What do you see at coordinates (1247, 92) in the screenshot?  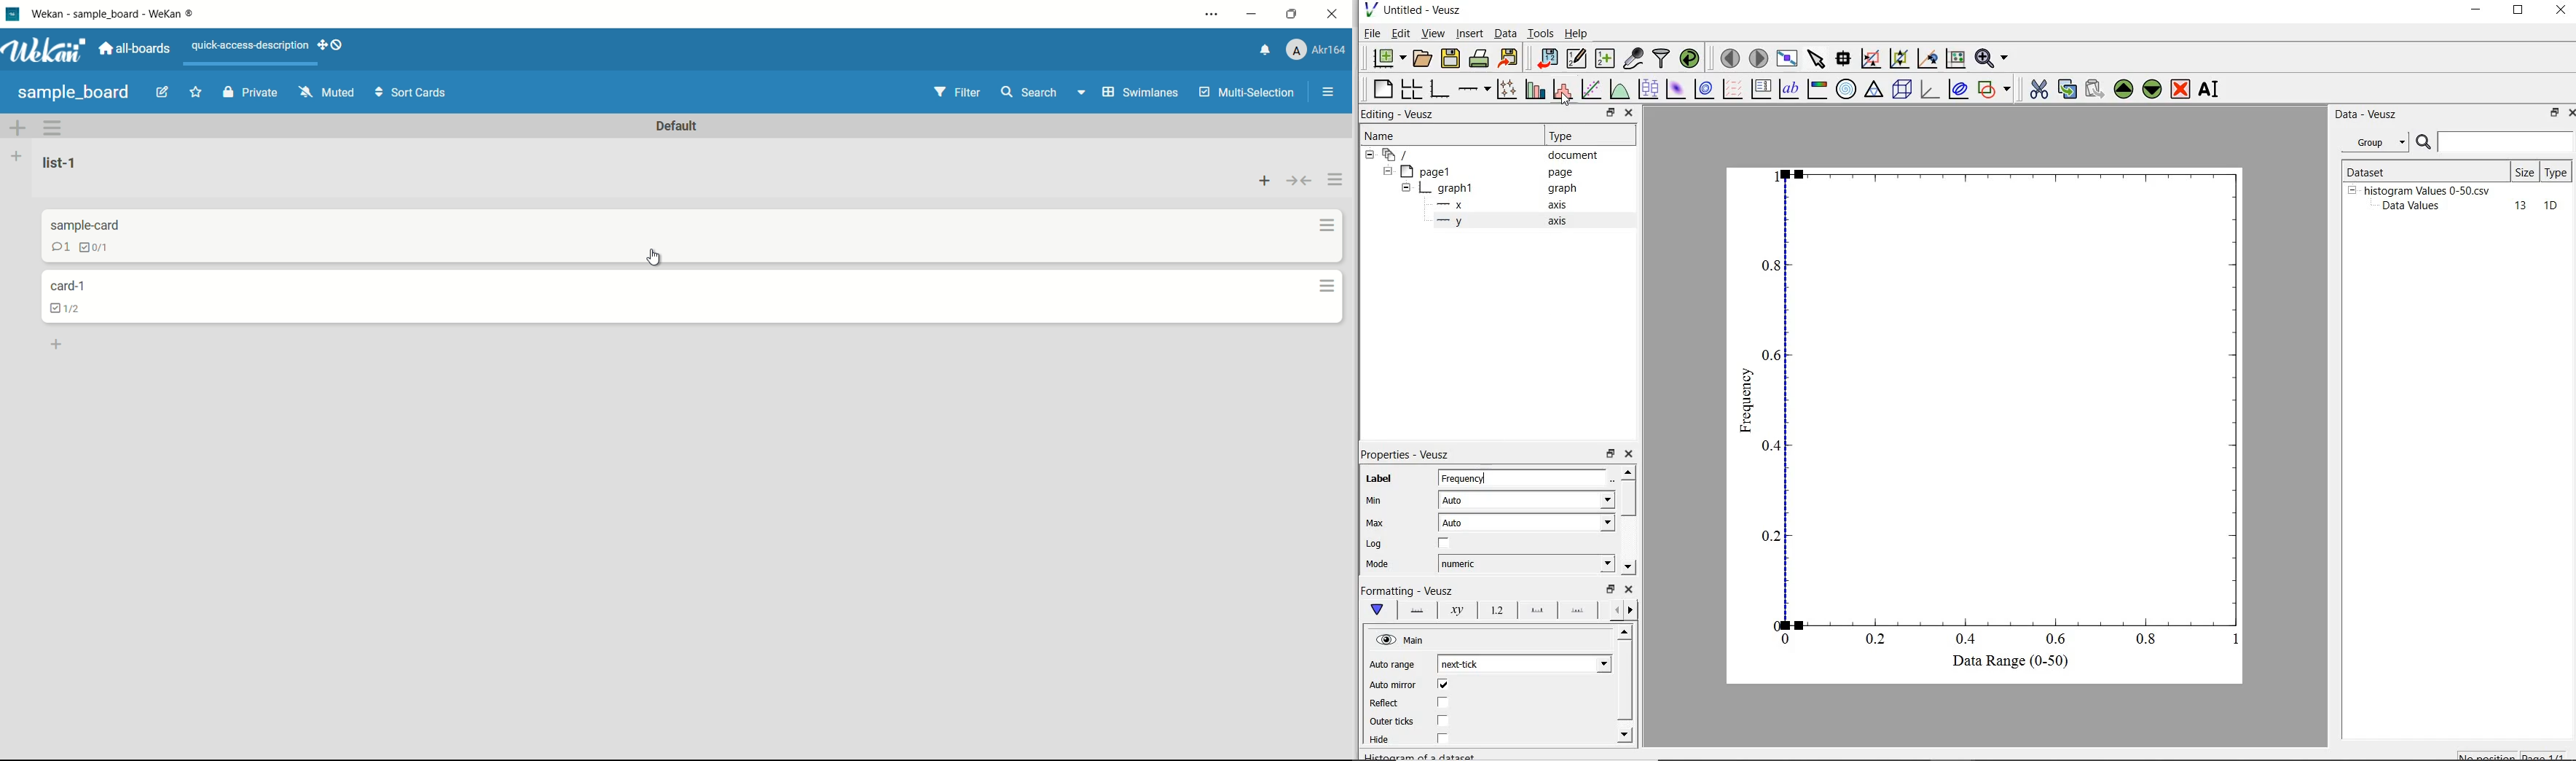 I see `multi-selection` at bounding box center [1247, 92].